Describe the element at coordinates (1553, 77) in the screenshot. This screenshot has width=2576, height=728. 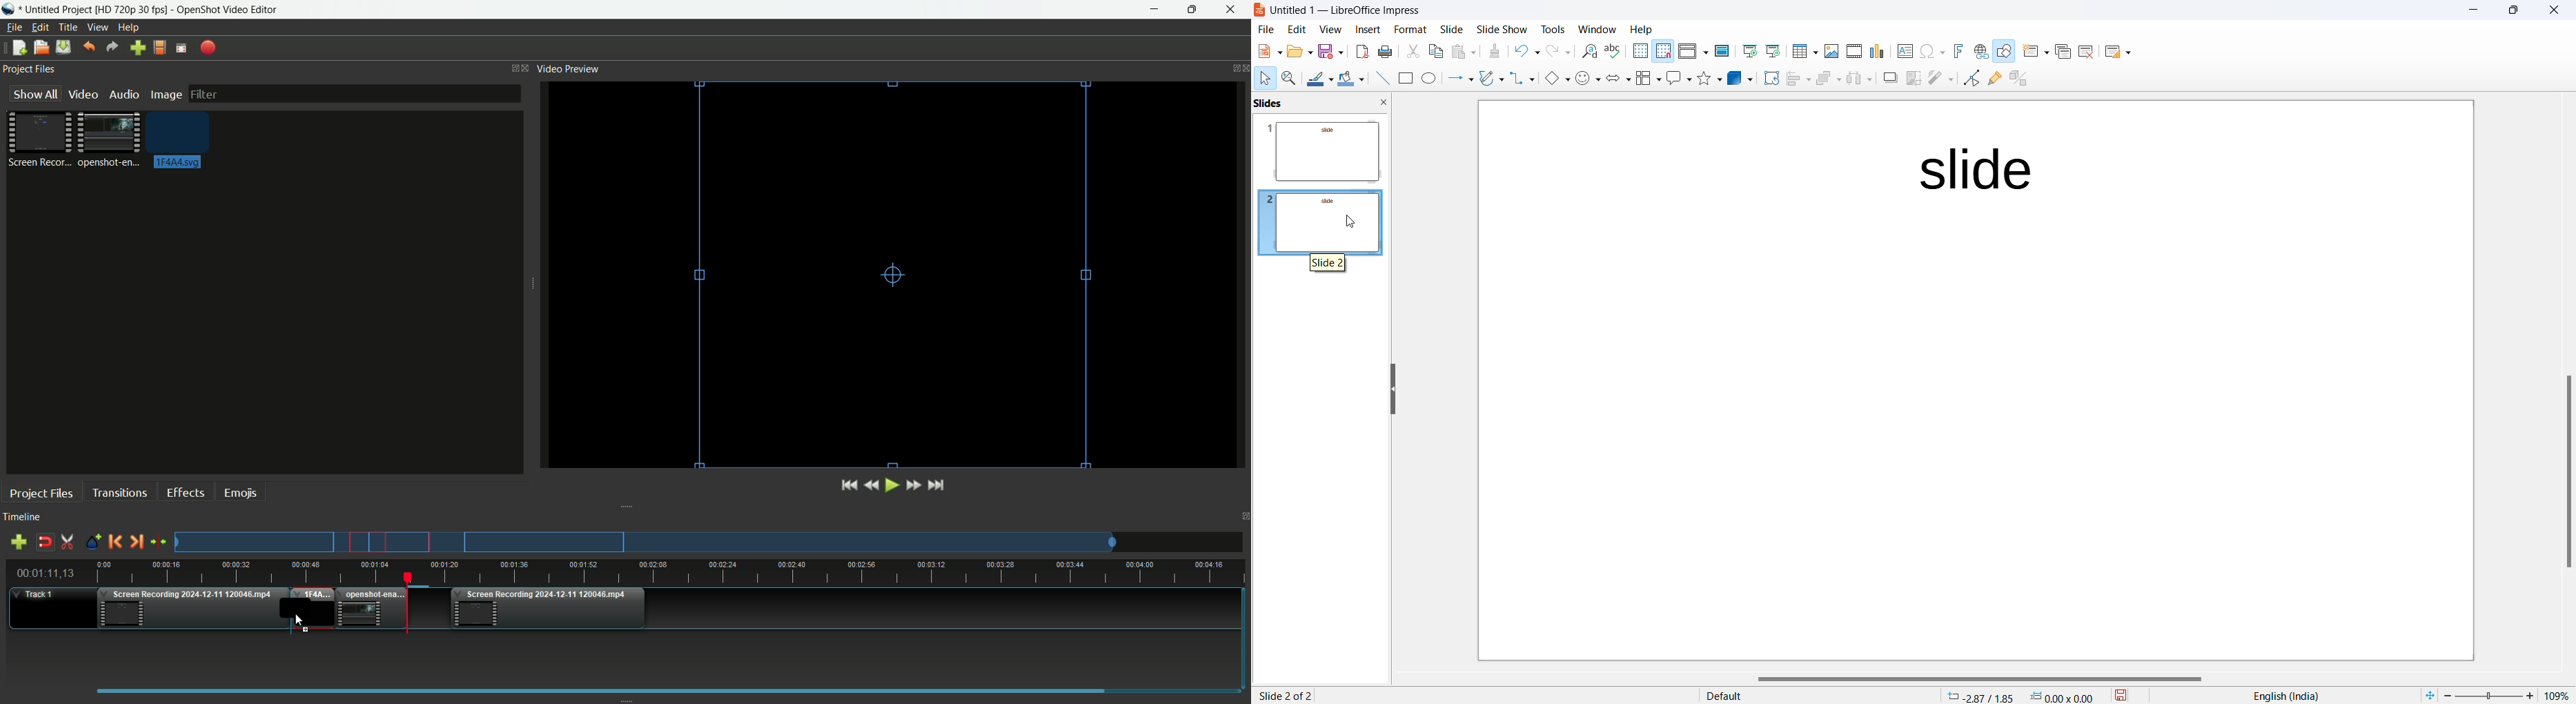
I see `basic shapes` at that location.